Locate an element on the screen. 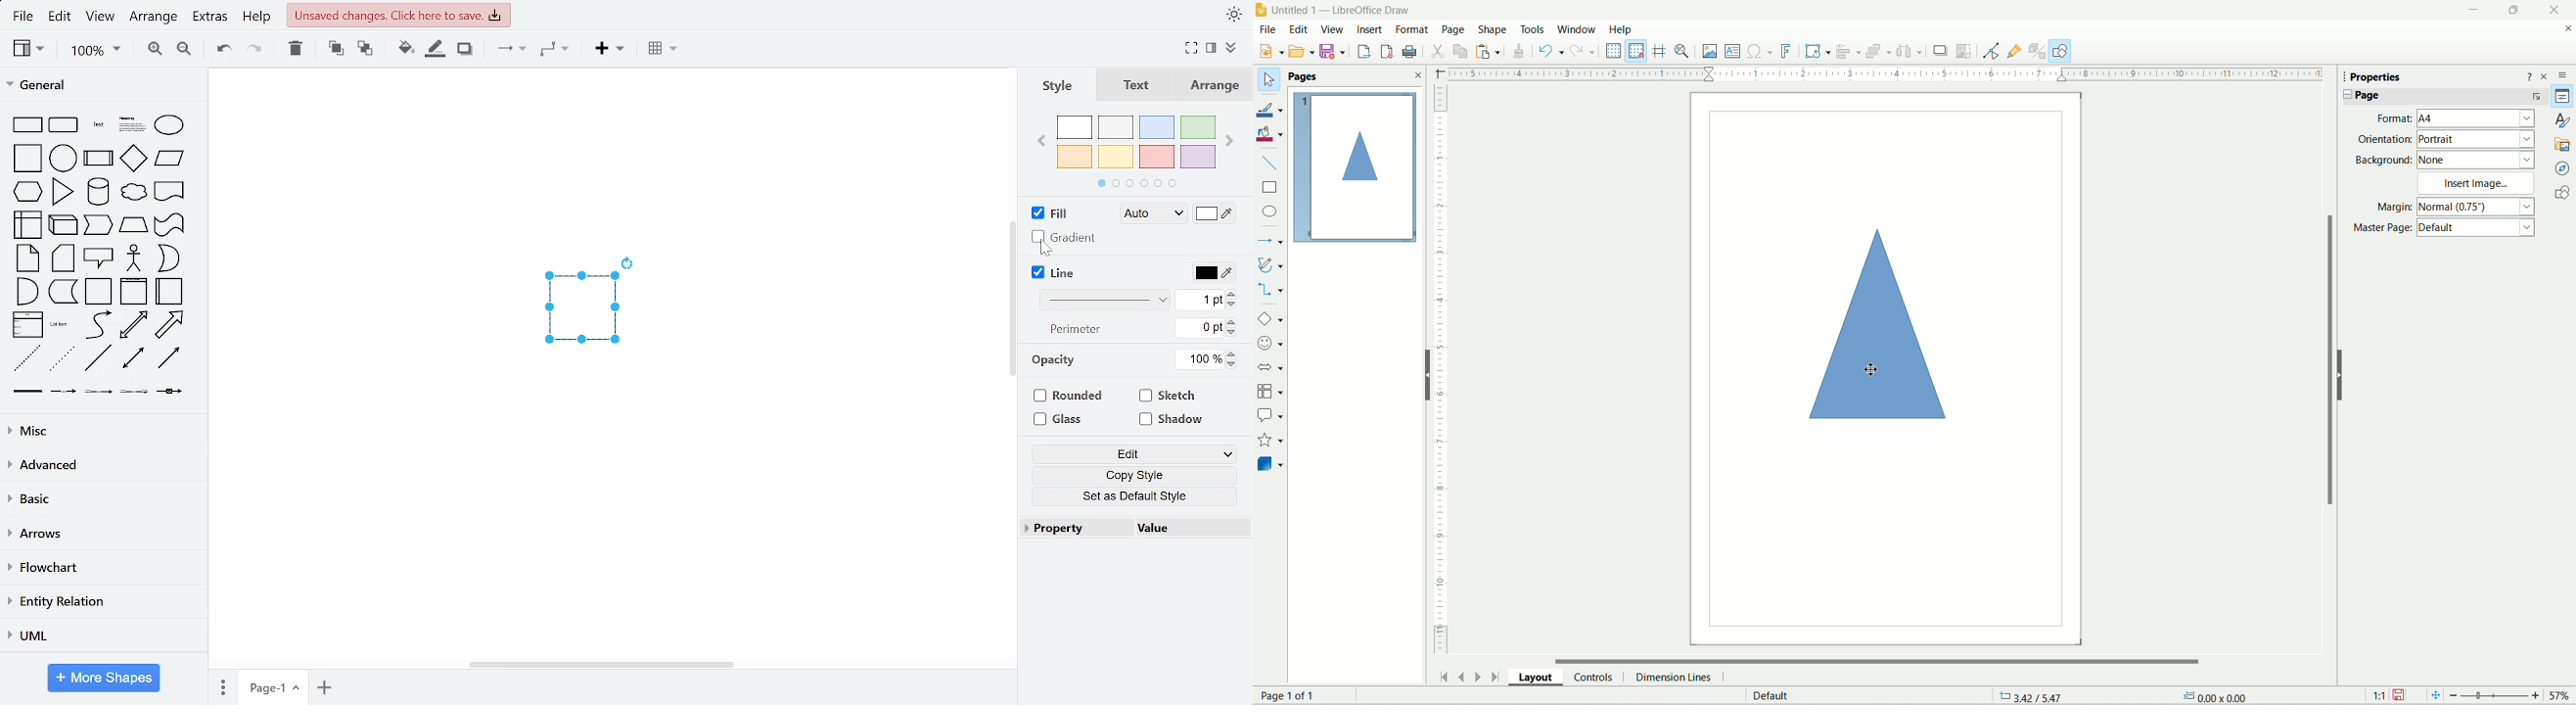 Image resolution: width=2576 pixels, height=728 pixels. Insert image is located at coordinates (1709, 50).